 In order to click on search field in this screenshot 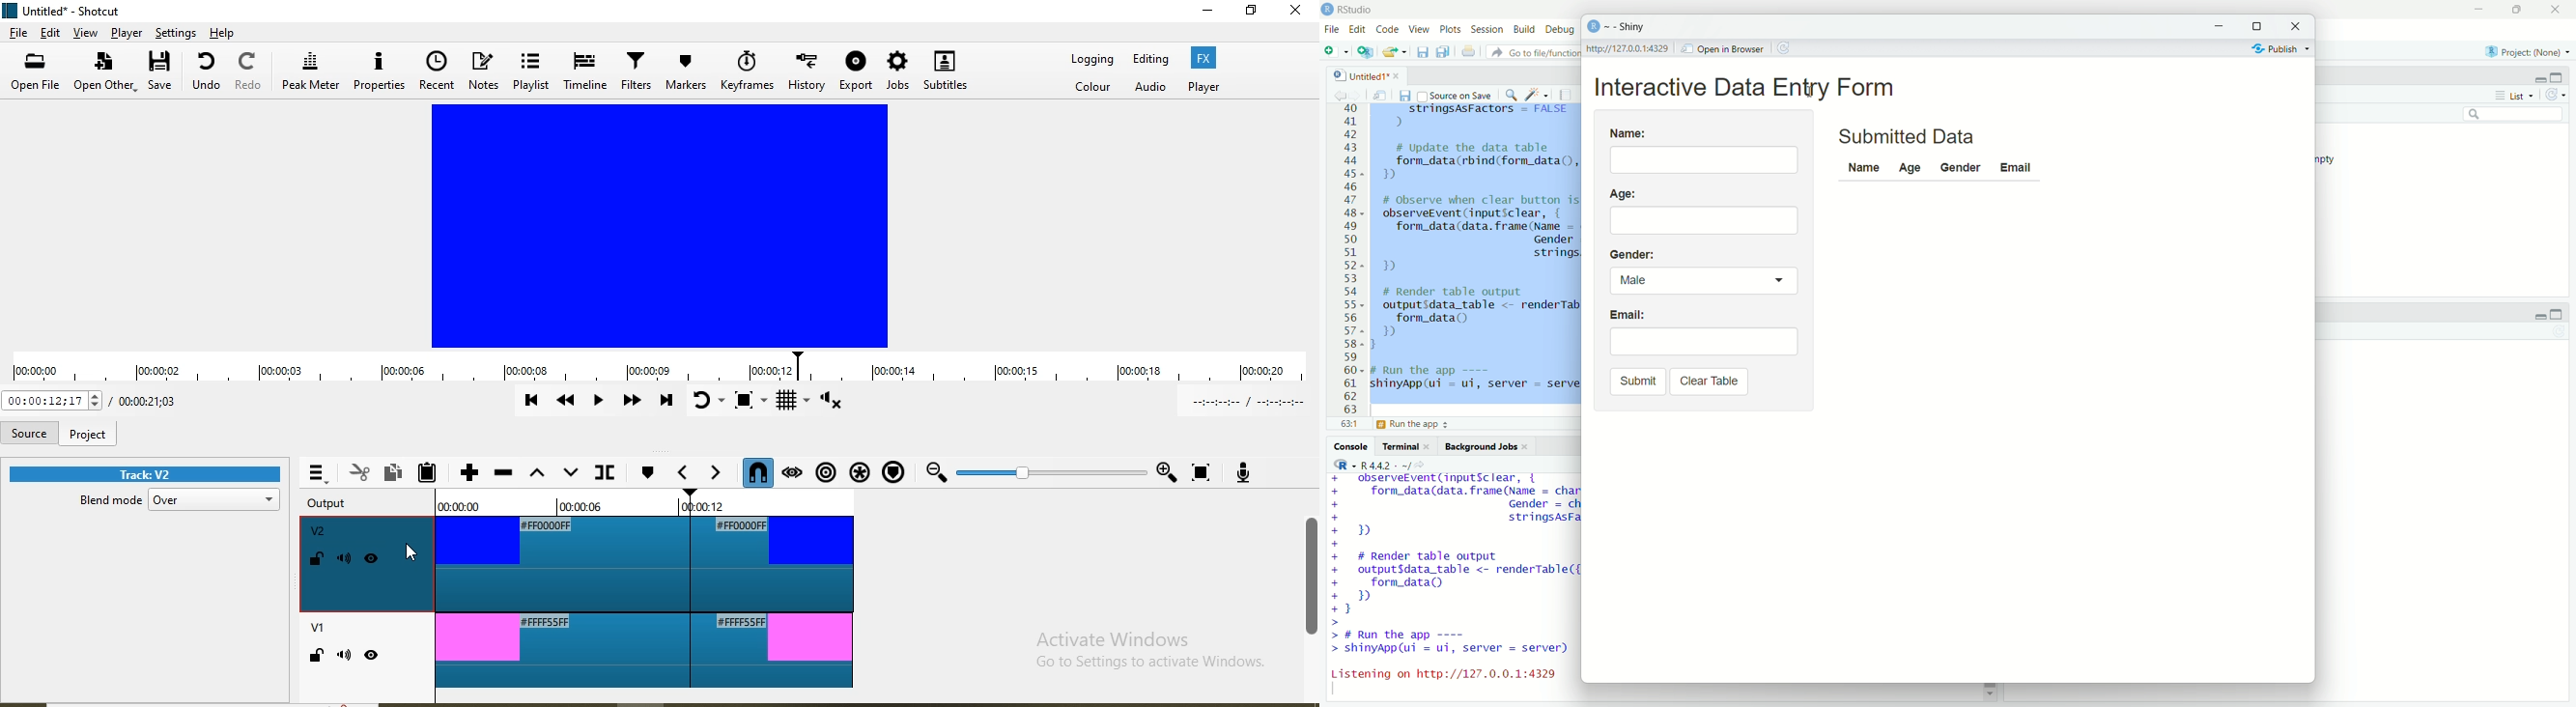, I will do `click(2515, 117)`.